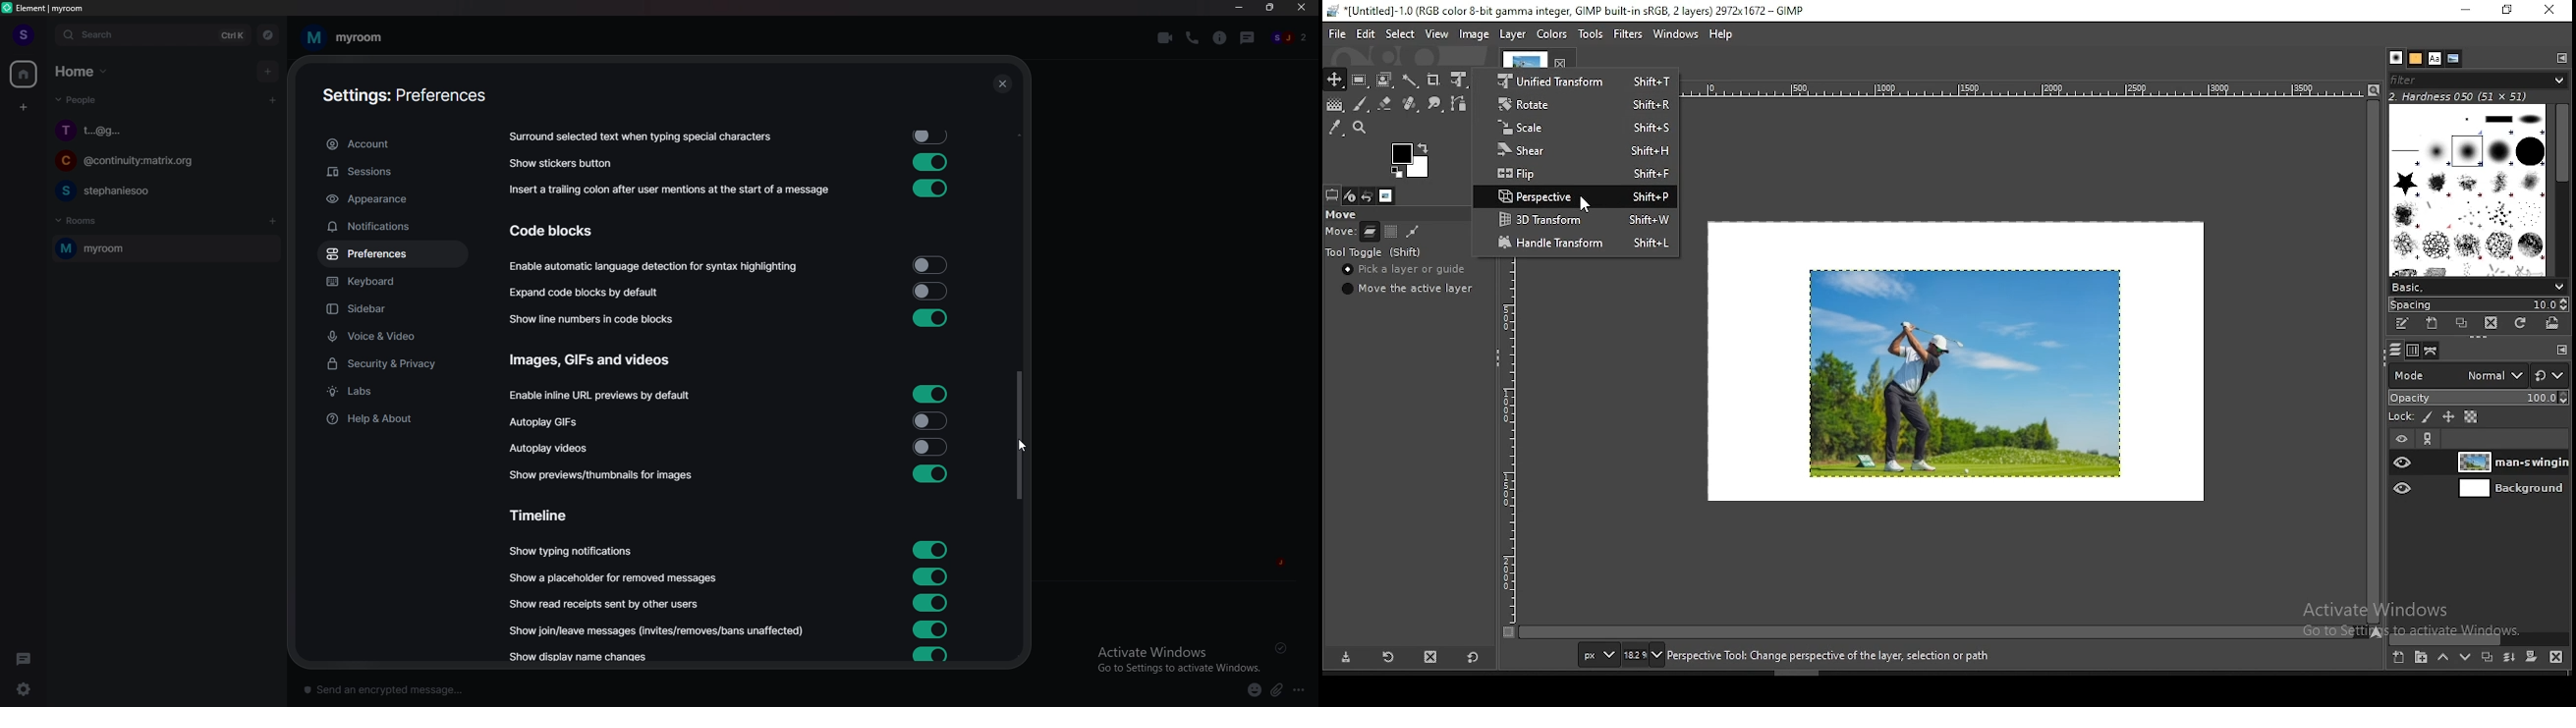 This screenshot has height=728, width=2576. I want to click on show display name changes, so click(584, 658).